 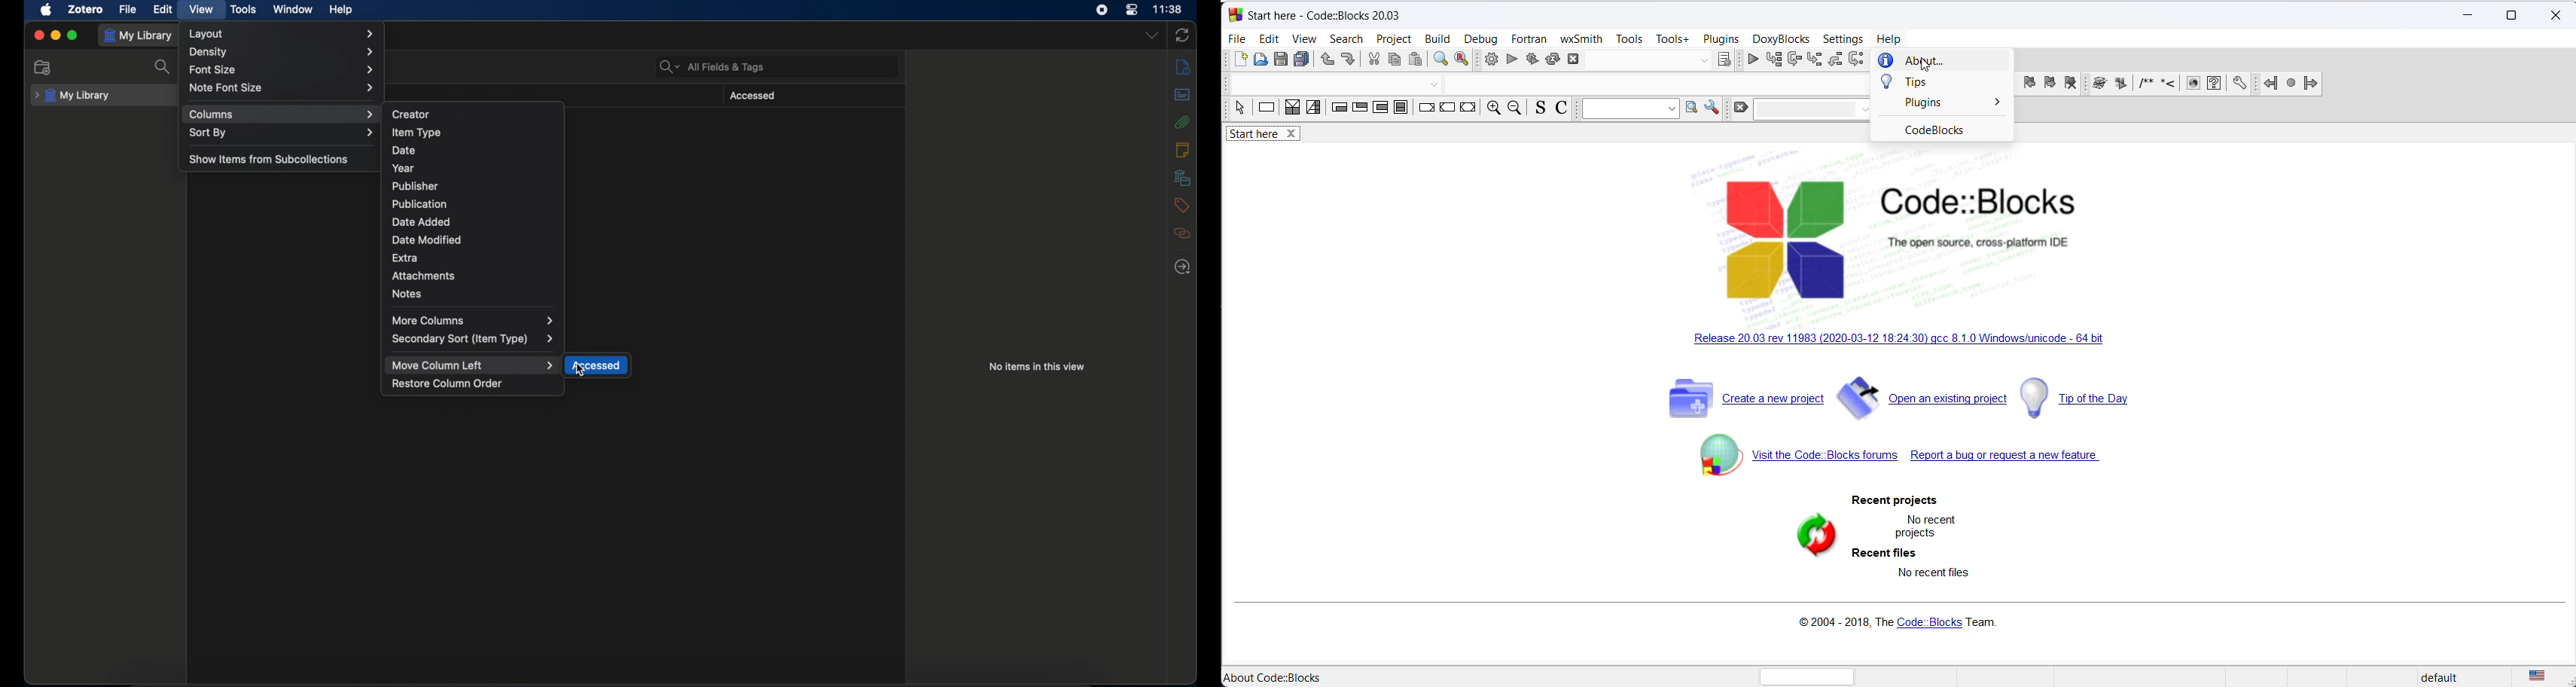 What do you see at coordinates (282, 52) in the screenshot?
I see `density` at bounding box center [282, 52].